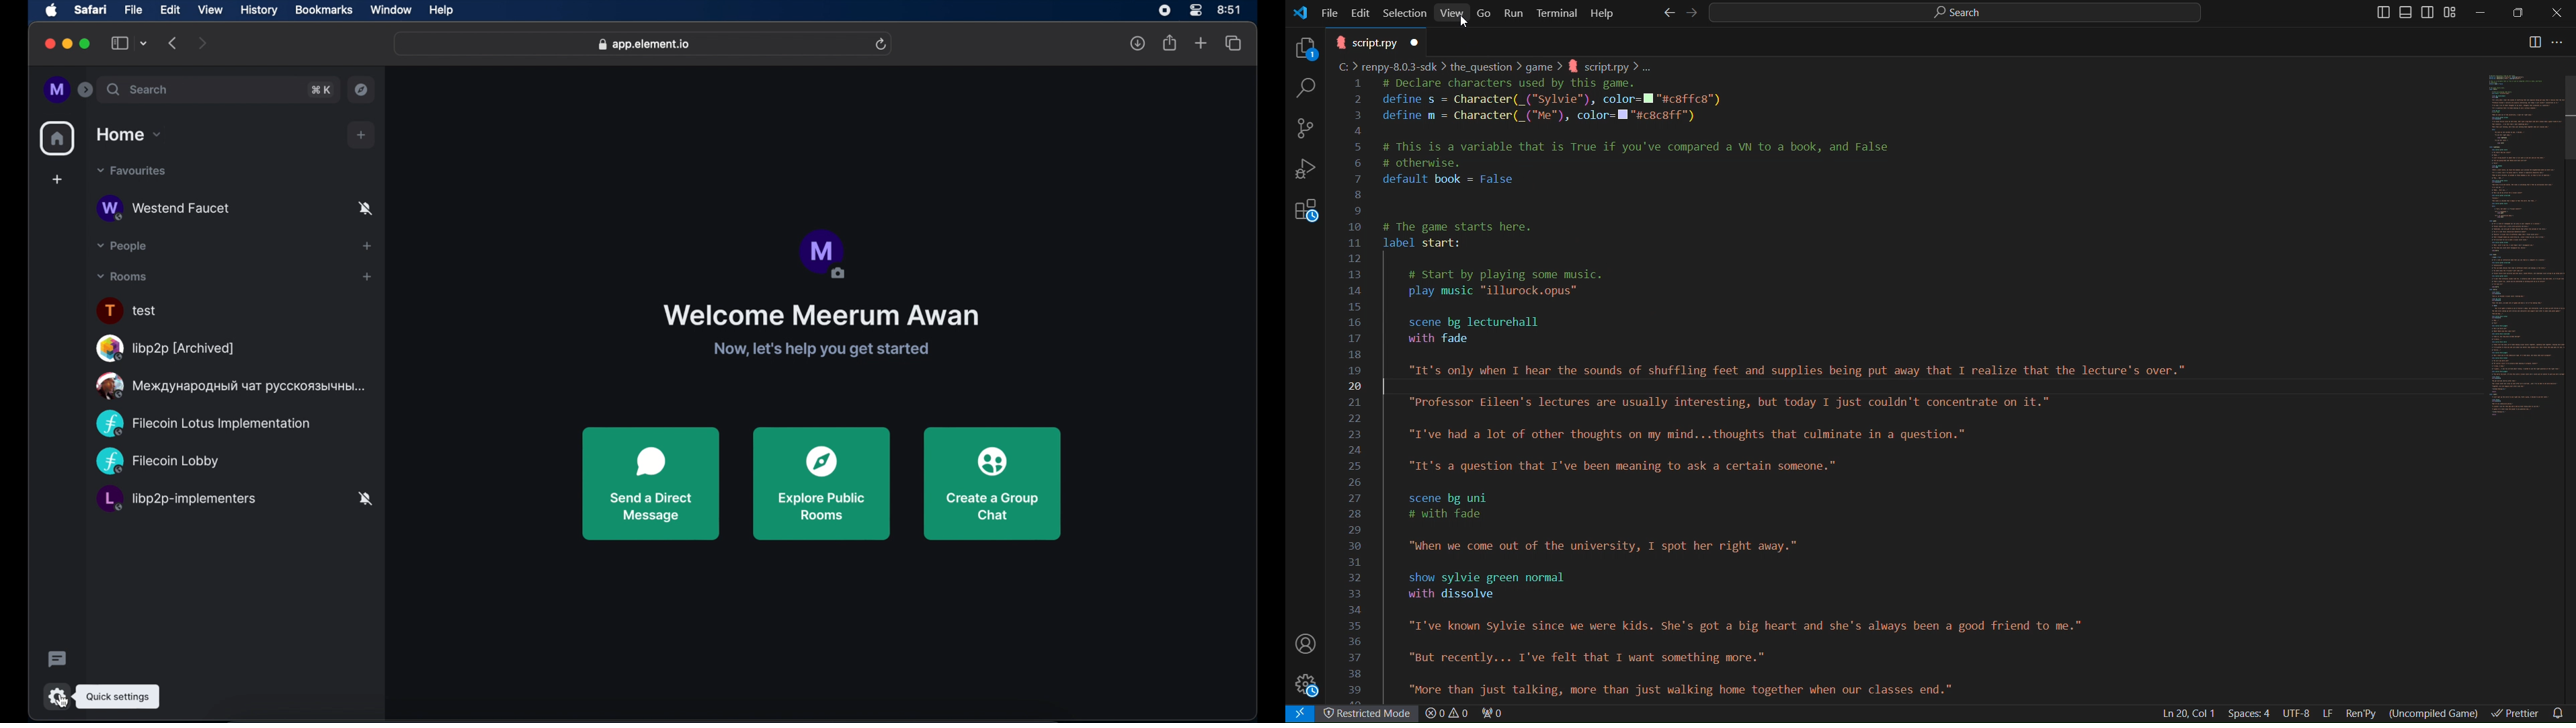 The height and width of the screenshot is (728, 2576). Describe the element at coordinates (371, 245) in the screenshot. I see `add ` at that location.